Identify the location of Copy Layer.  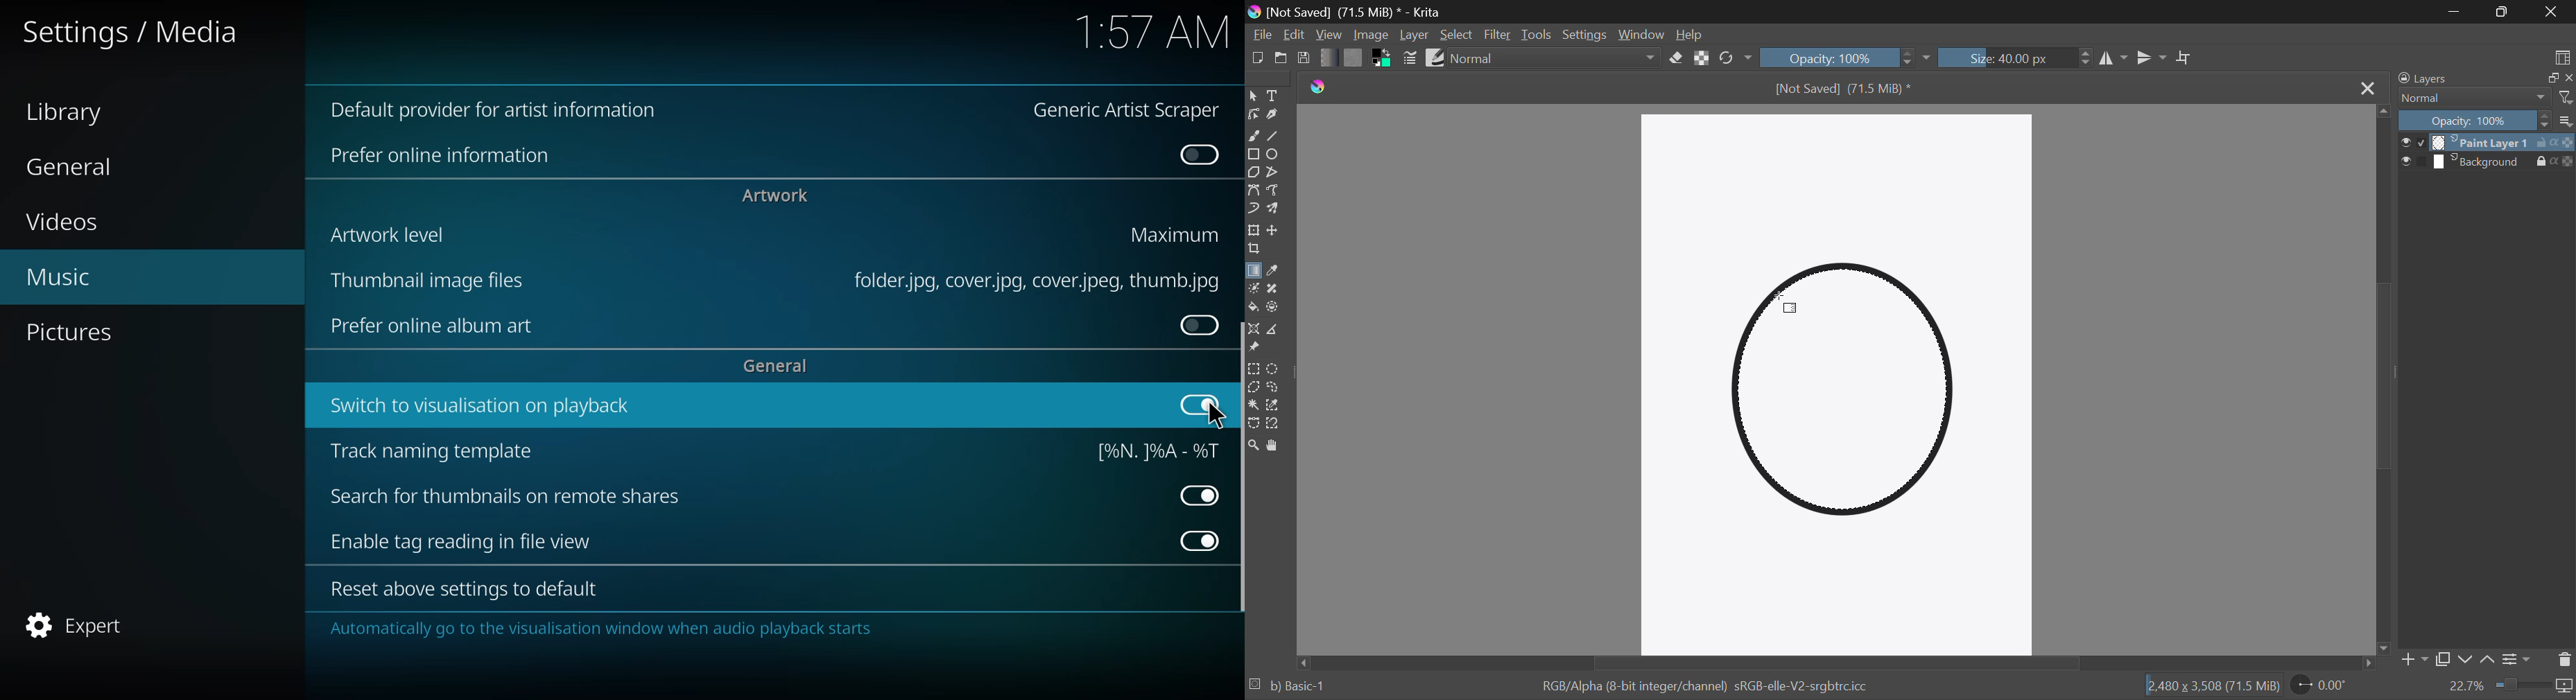
(2444, 659).